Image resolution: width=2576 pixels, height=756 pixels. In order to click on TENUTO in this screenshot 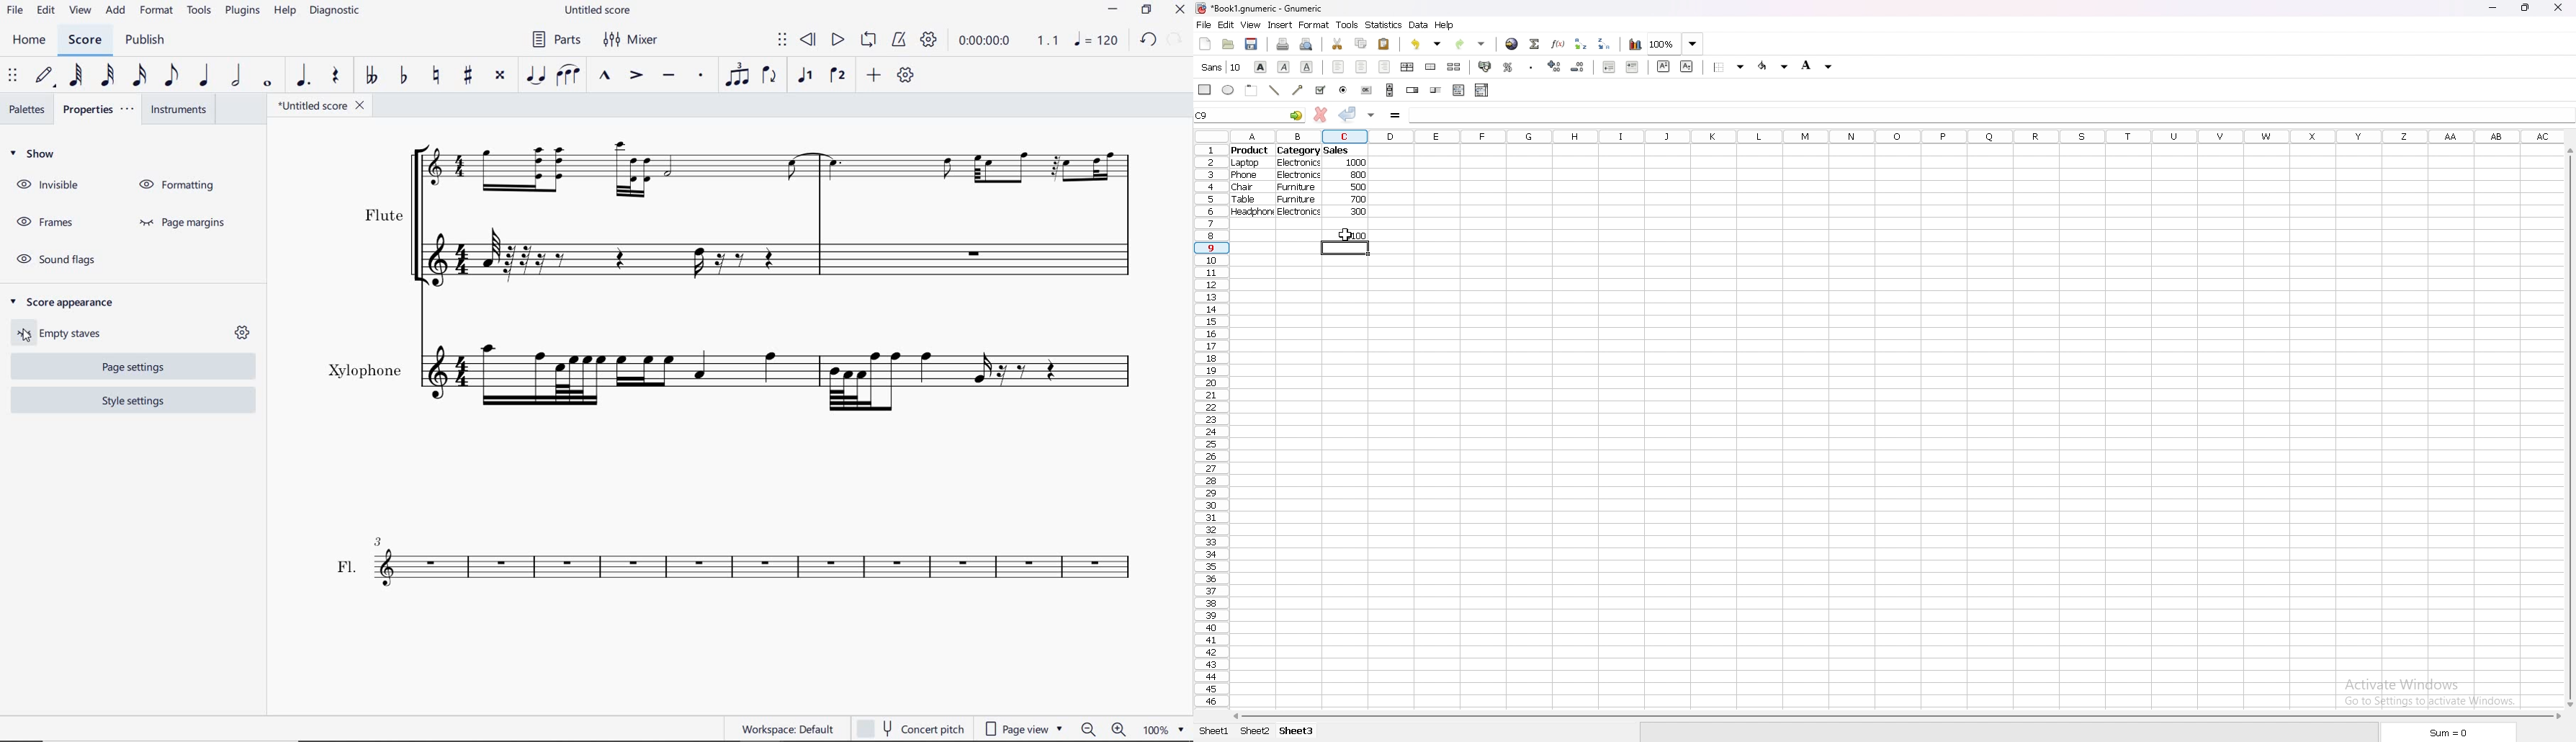, I will do `click(669, 75)`.